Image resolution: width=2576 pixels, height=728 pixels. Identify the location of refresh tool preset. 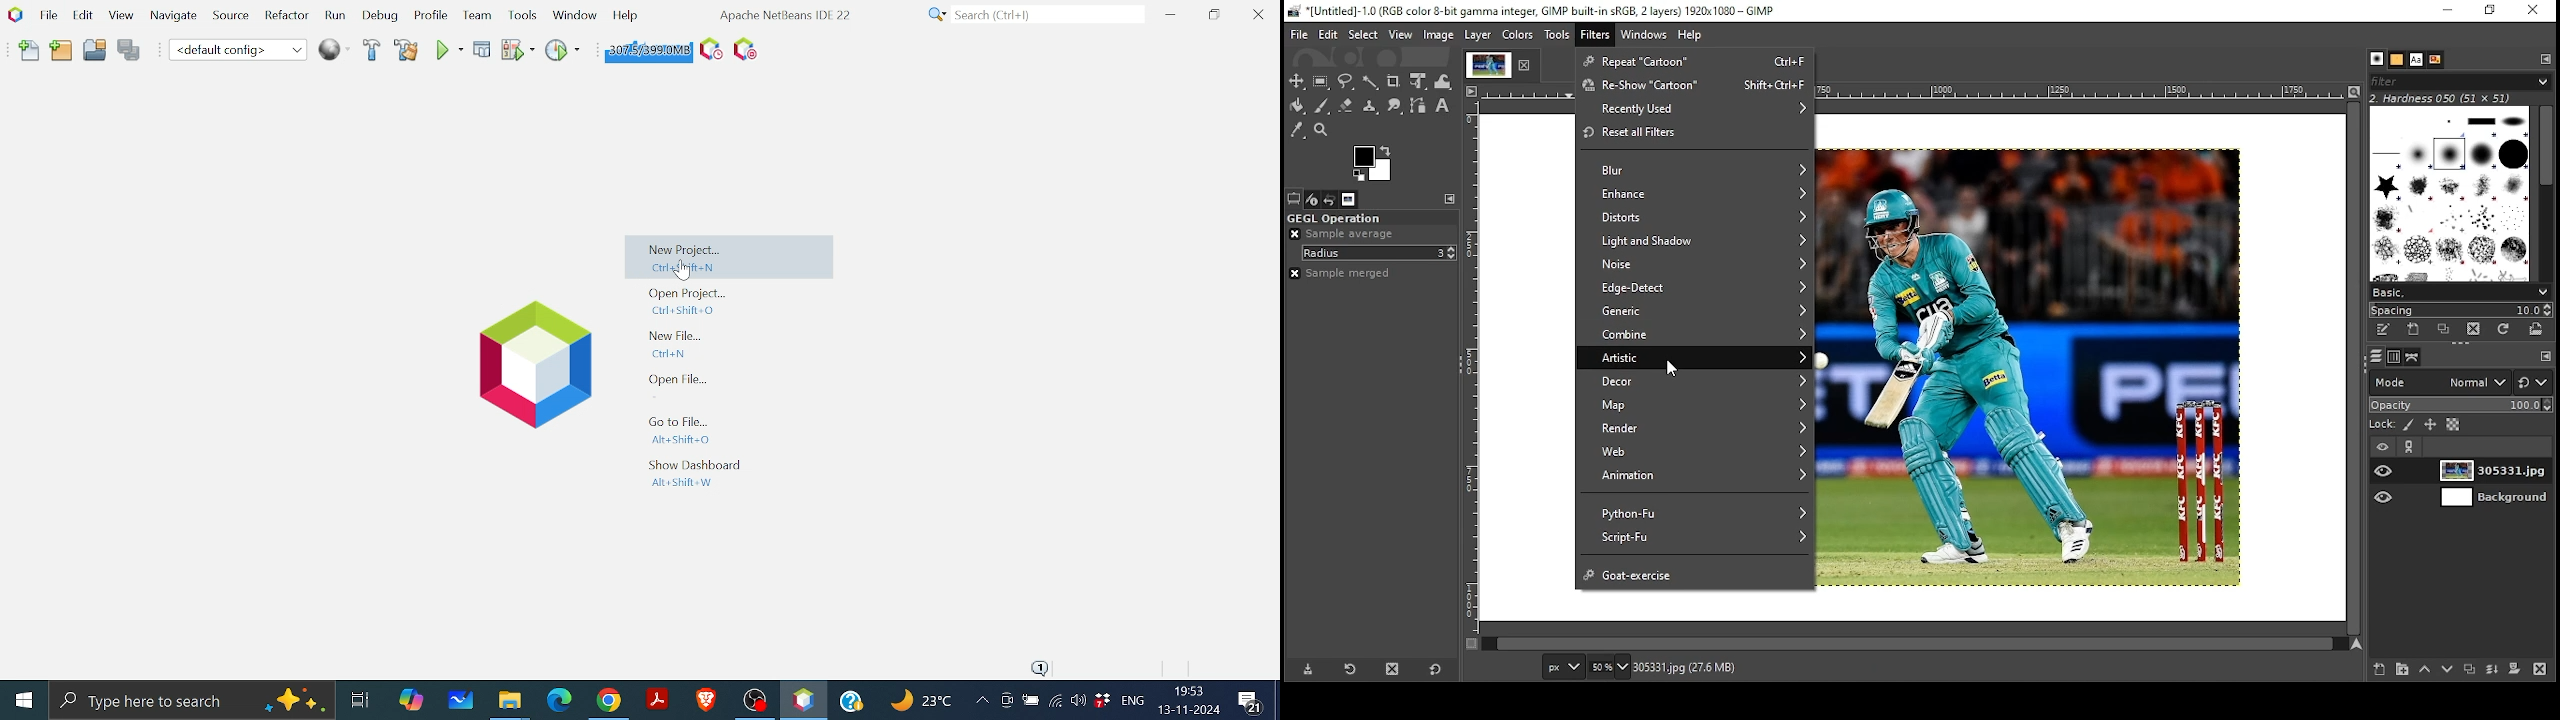
(1351, 670).